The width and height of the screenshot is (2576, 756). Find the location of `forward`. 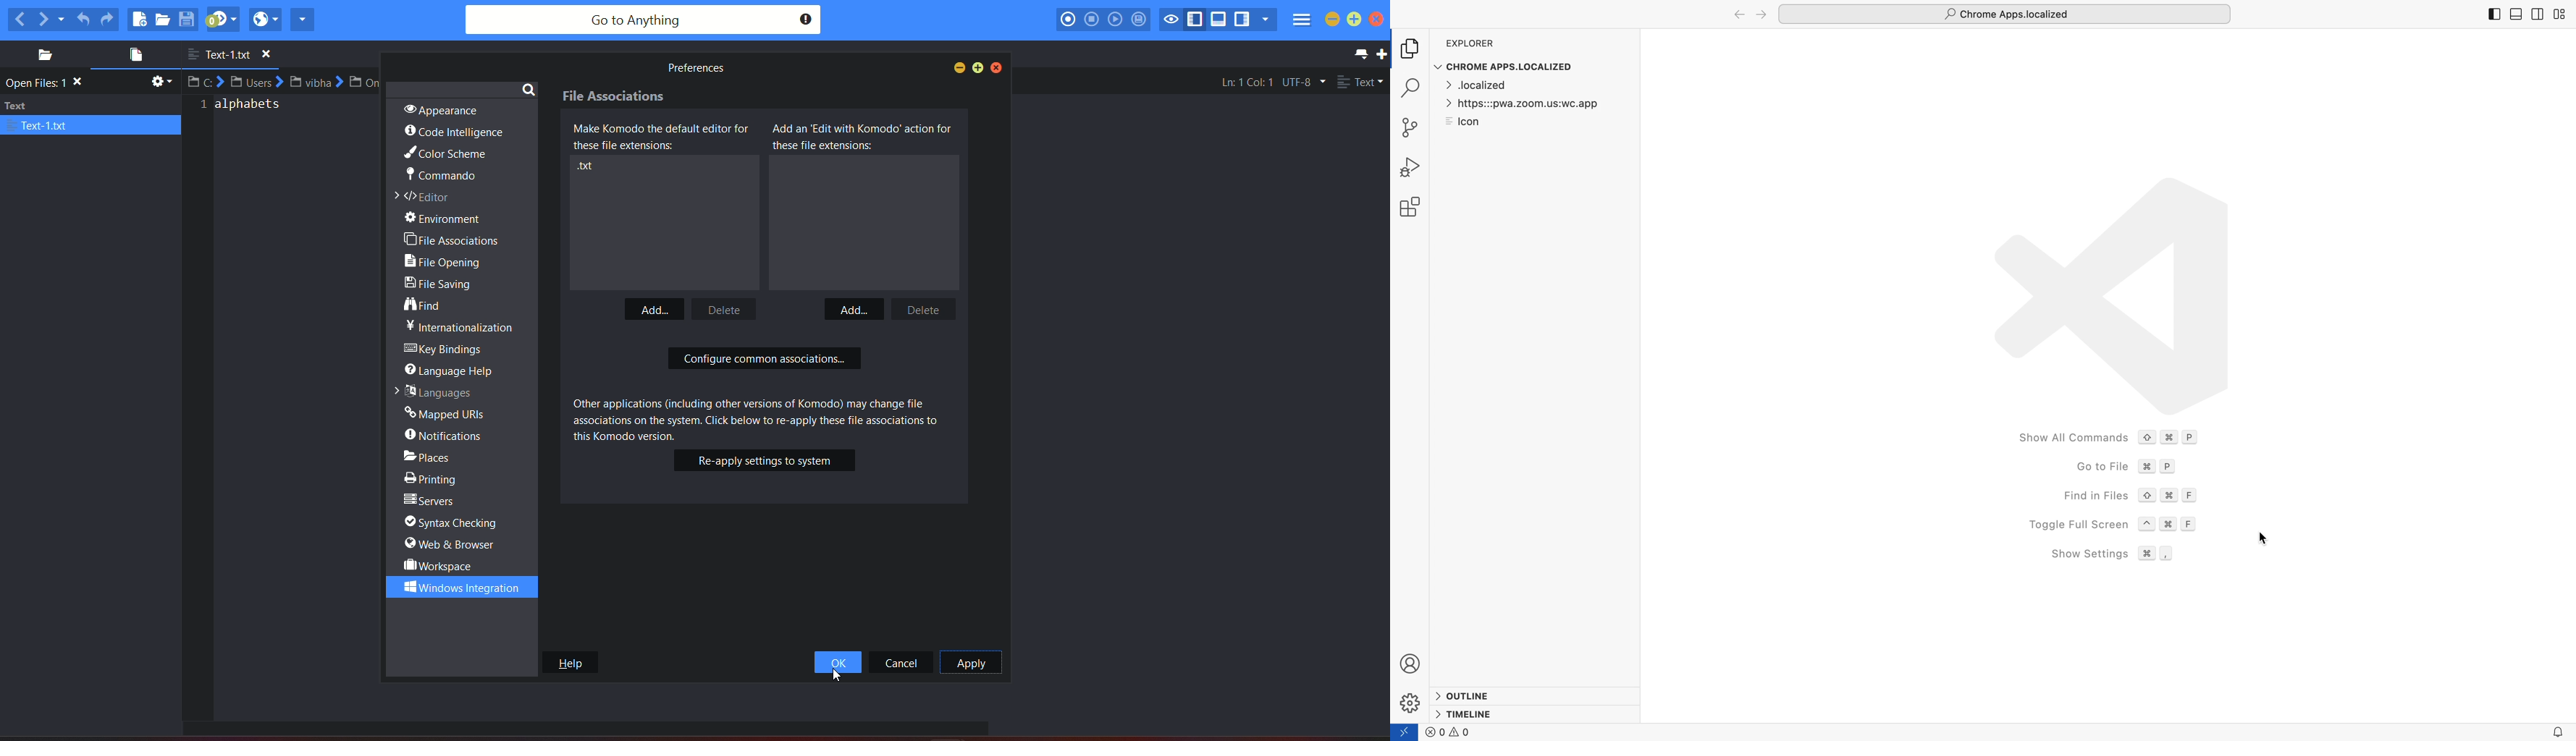

forward is located at coordinates (1760, 14).